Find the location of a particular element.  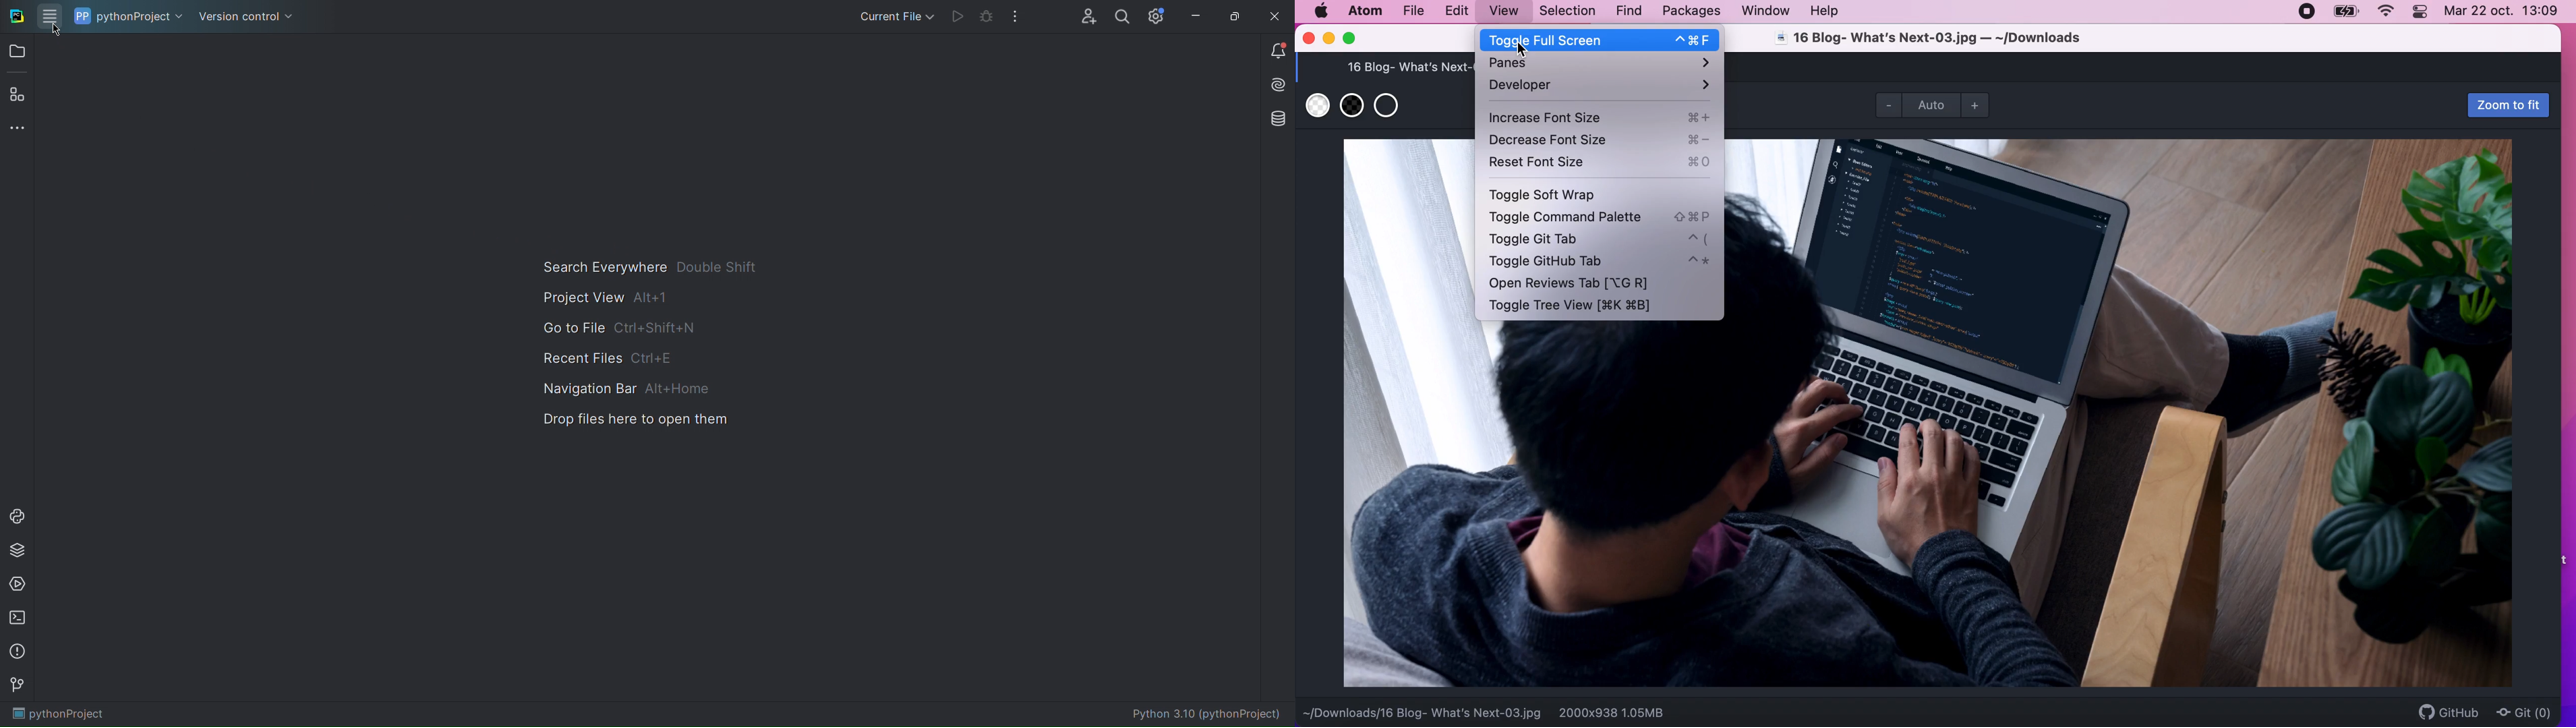

Python Packages is located at coordinates (20, 552).